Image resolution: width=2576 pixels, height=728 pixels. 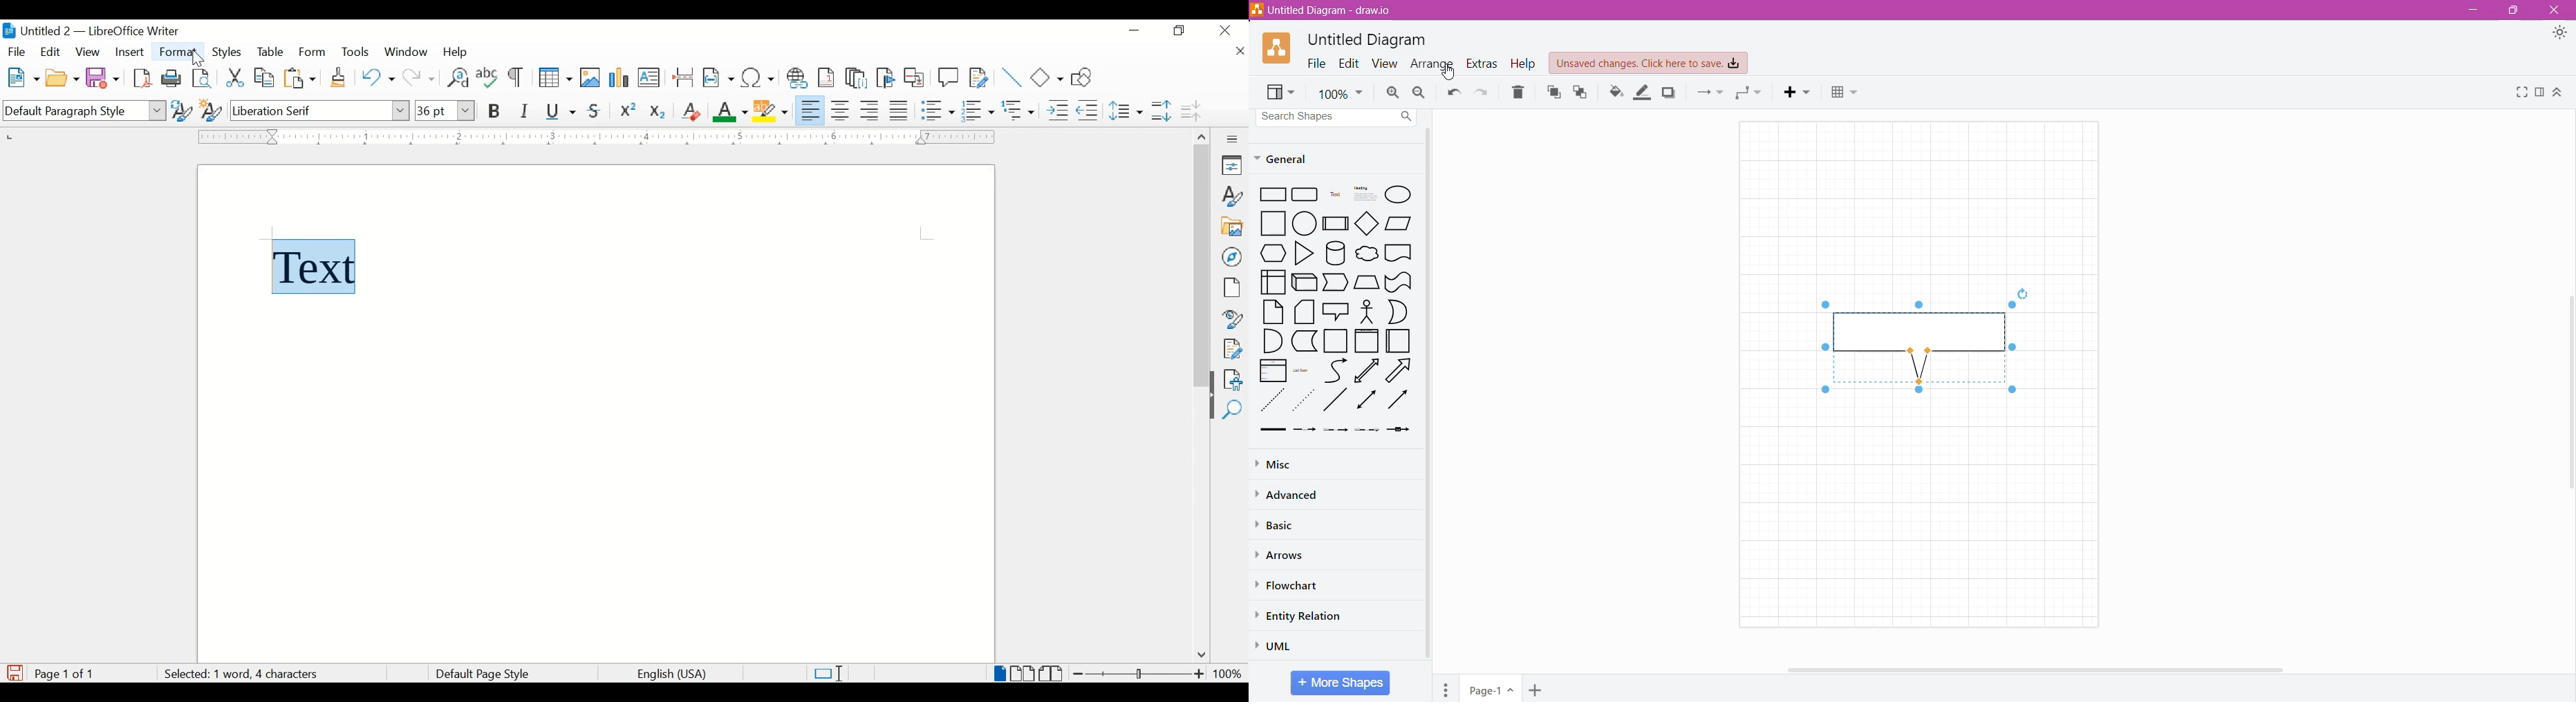 I want to click on Dotted Line , so click(x=1271, y=400).